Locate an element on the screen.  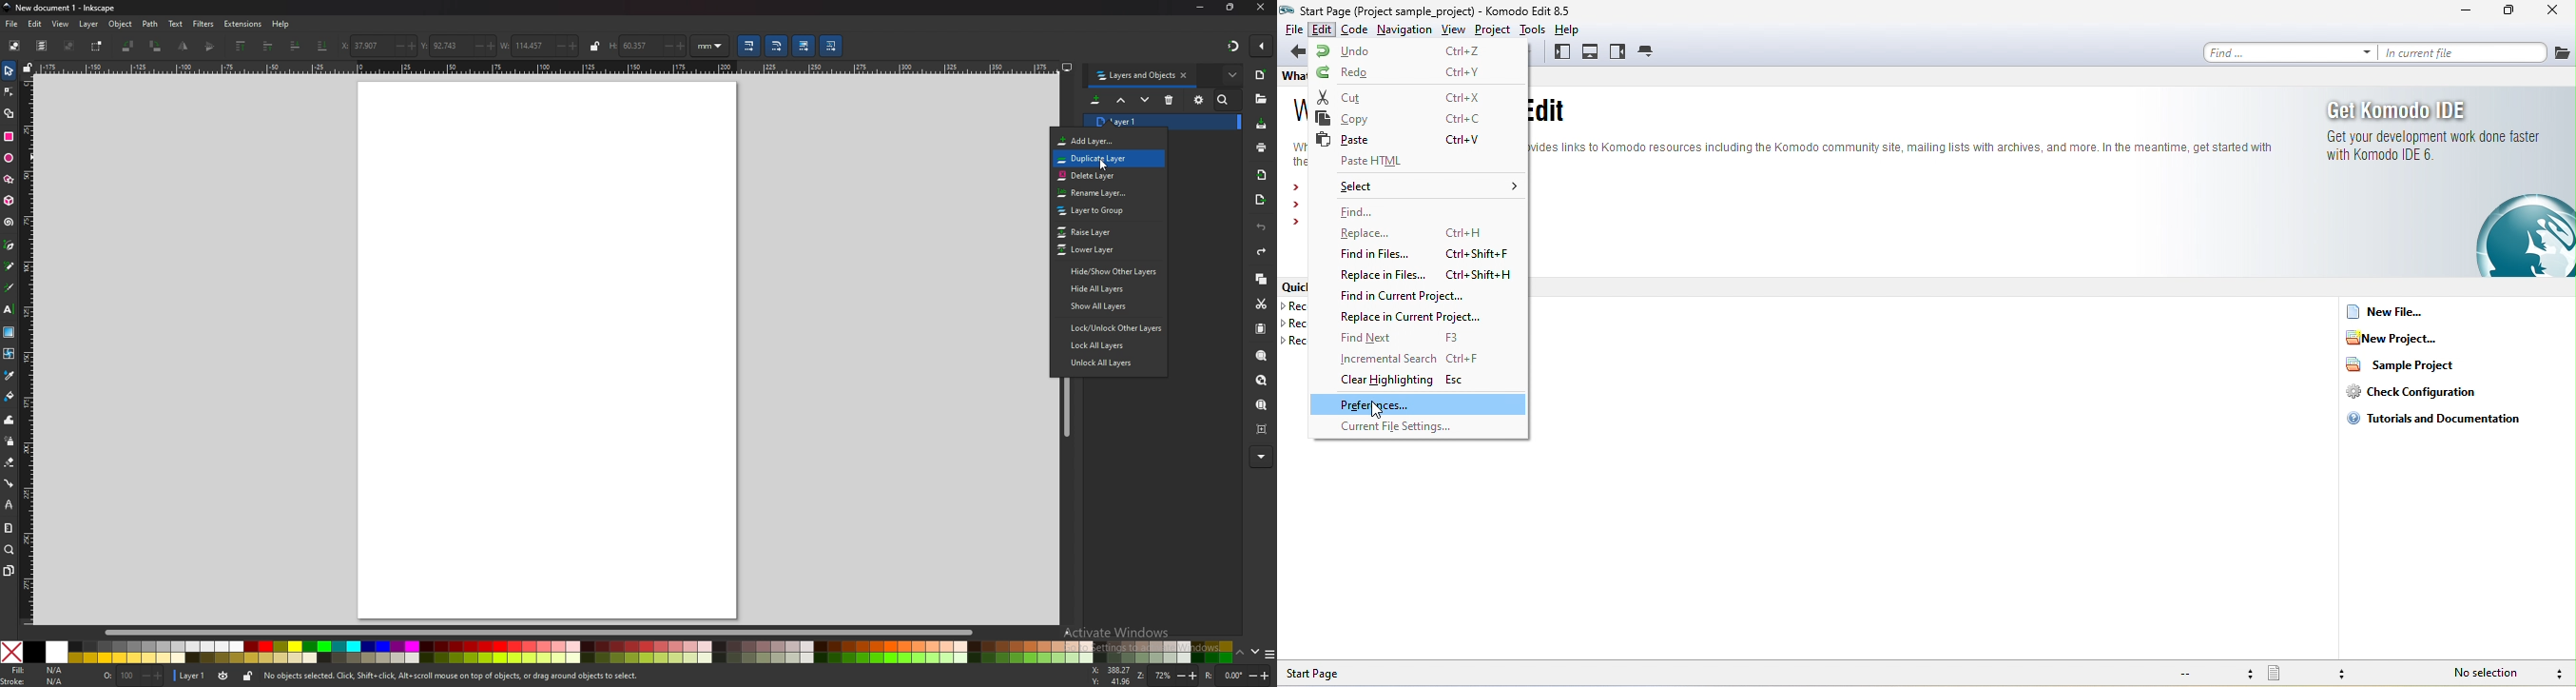
close sidebar is located at coordinates (1184, 75).